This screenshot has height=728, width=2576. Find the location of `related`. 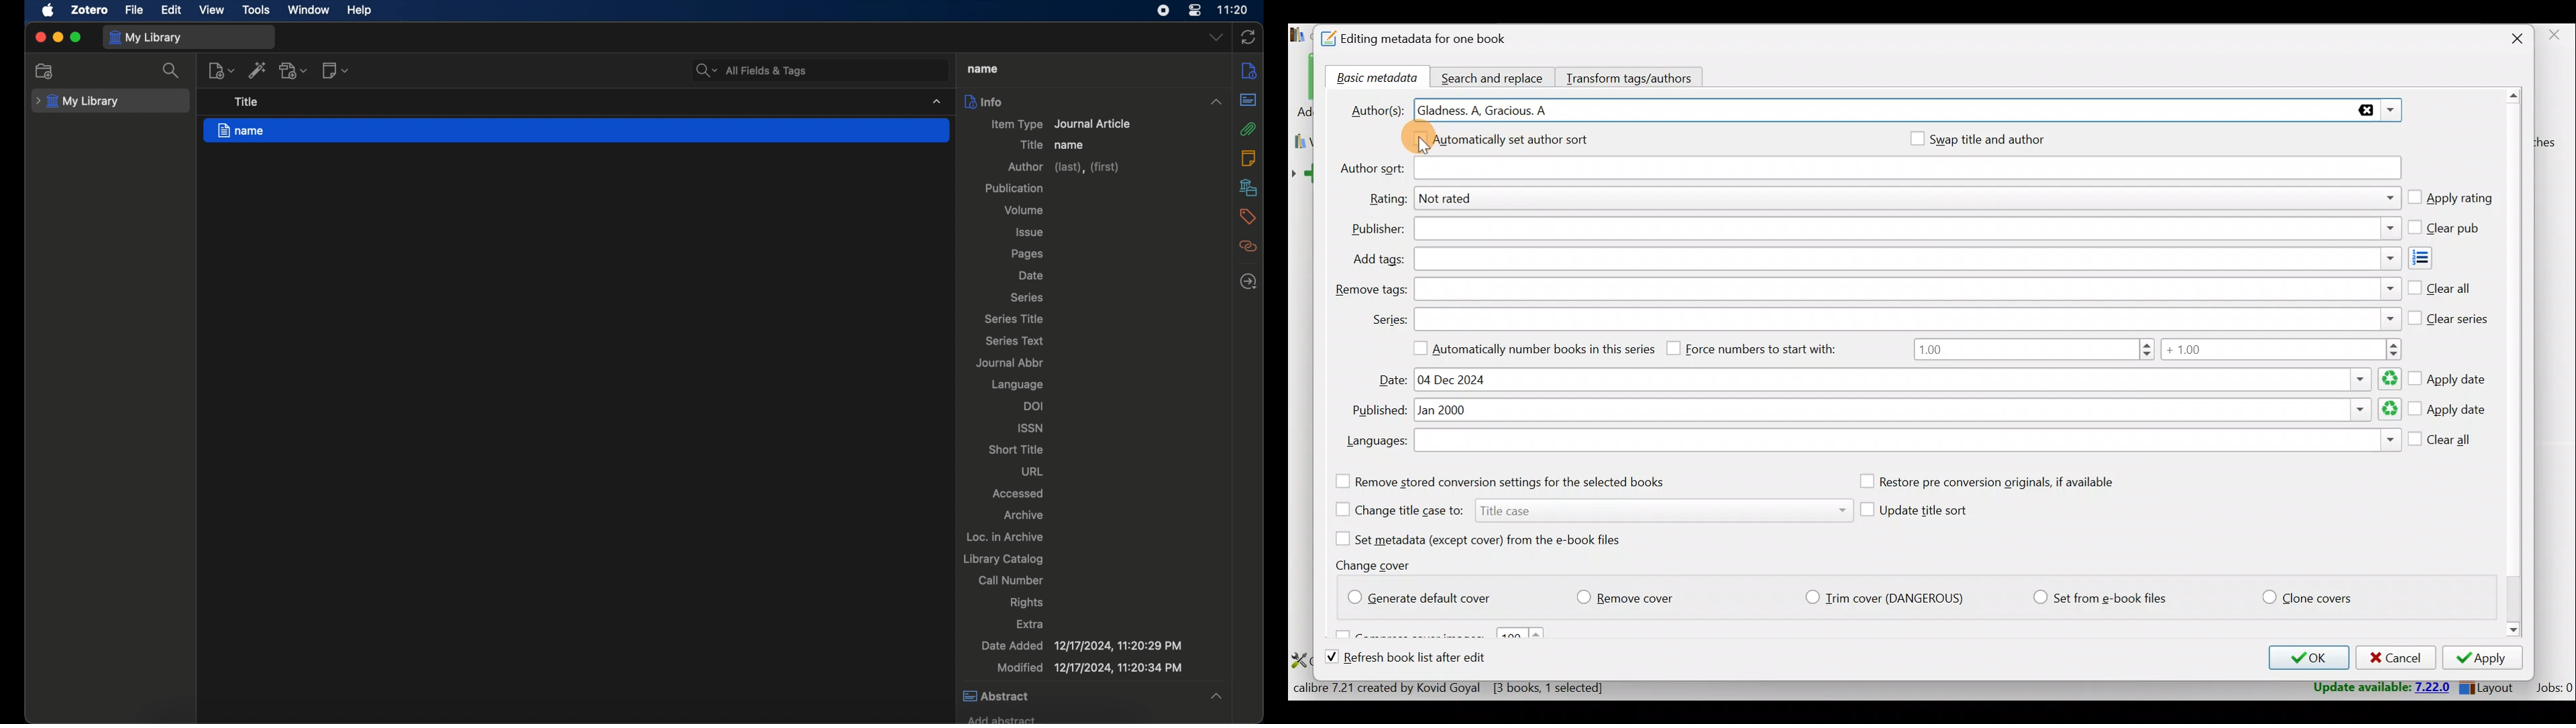

related is located at coordinates (1246, 246).